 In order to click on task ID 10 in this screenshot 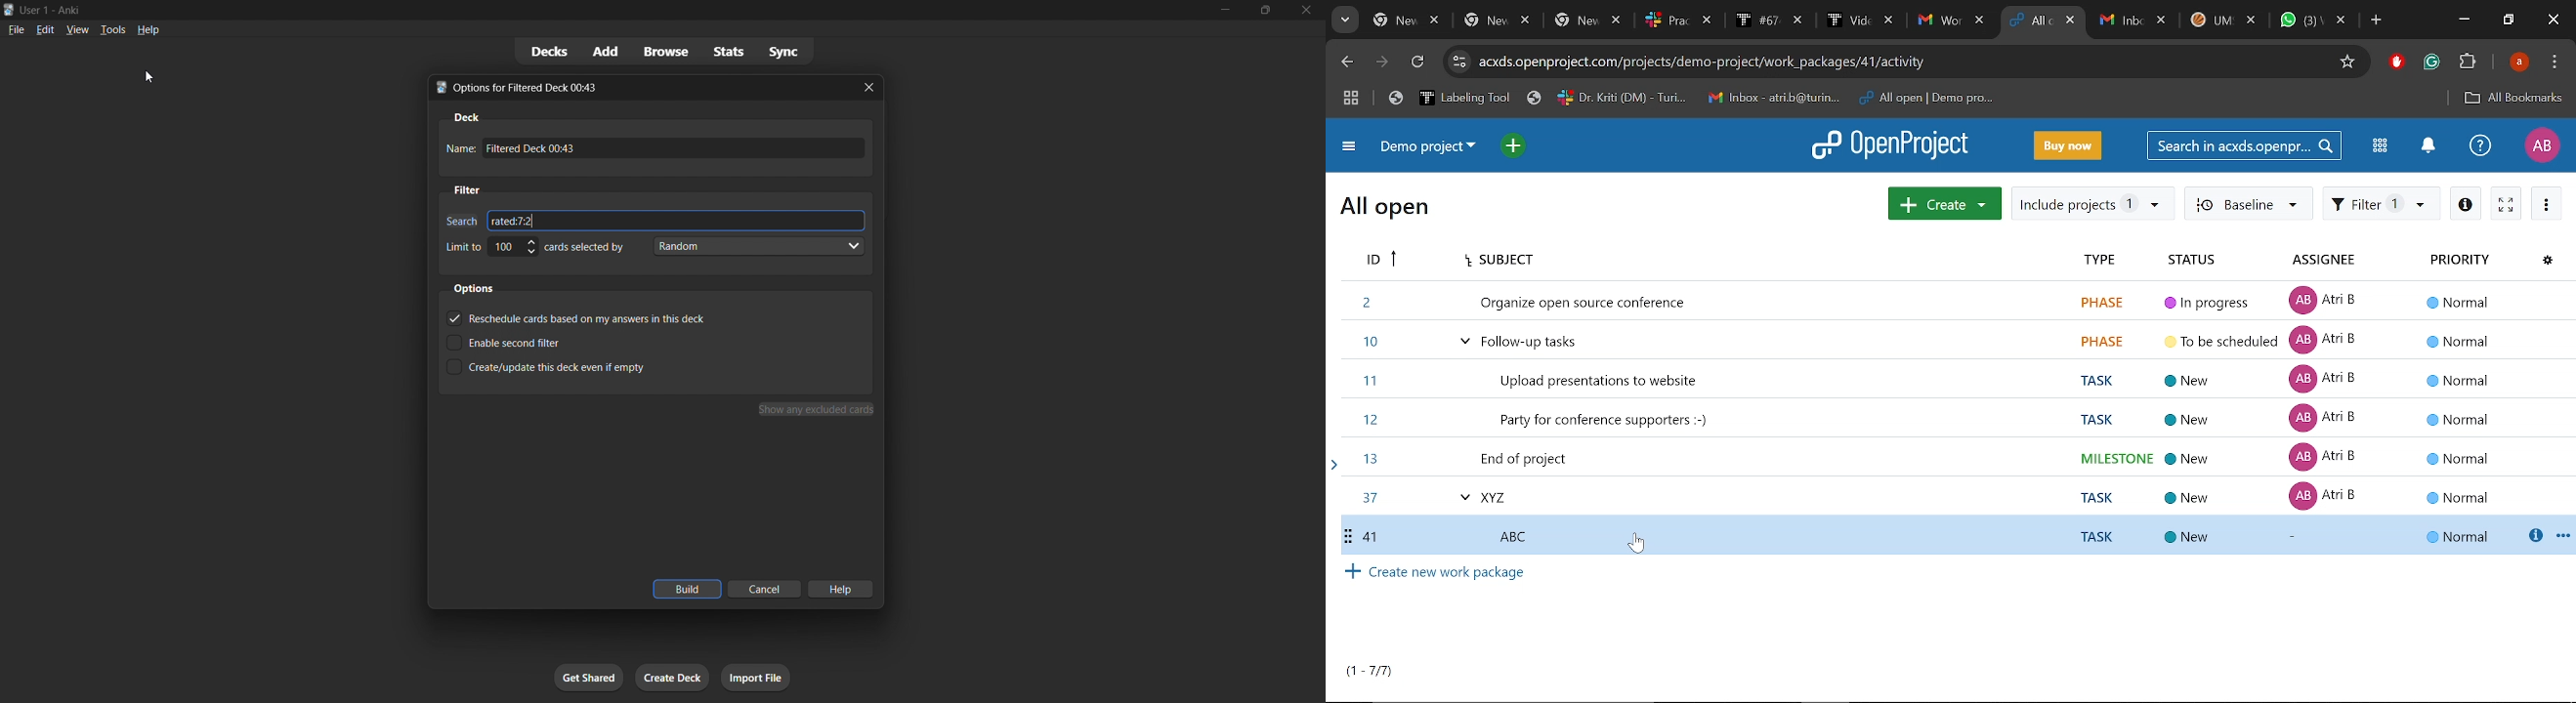, I will do `click(1961, 342)`.